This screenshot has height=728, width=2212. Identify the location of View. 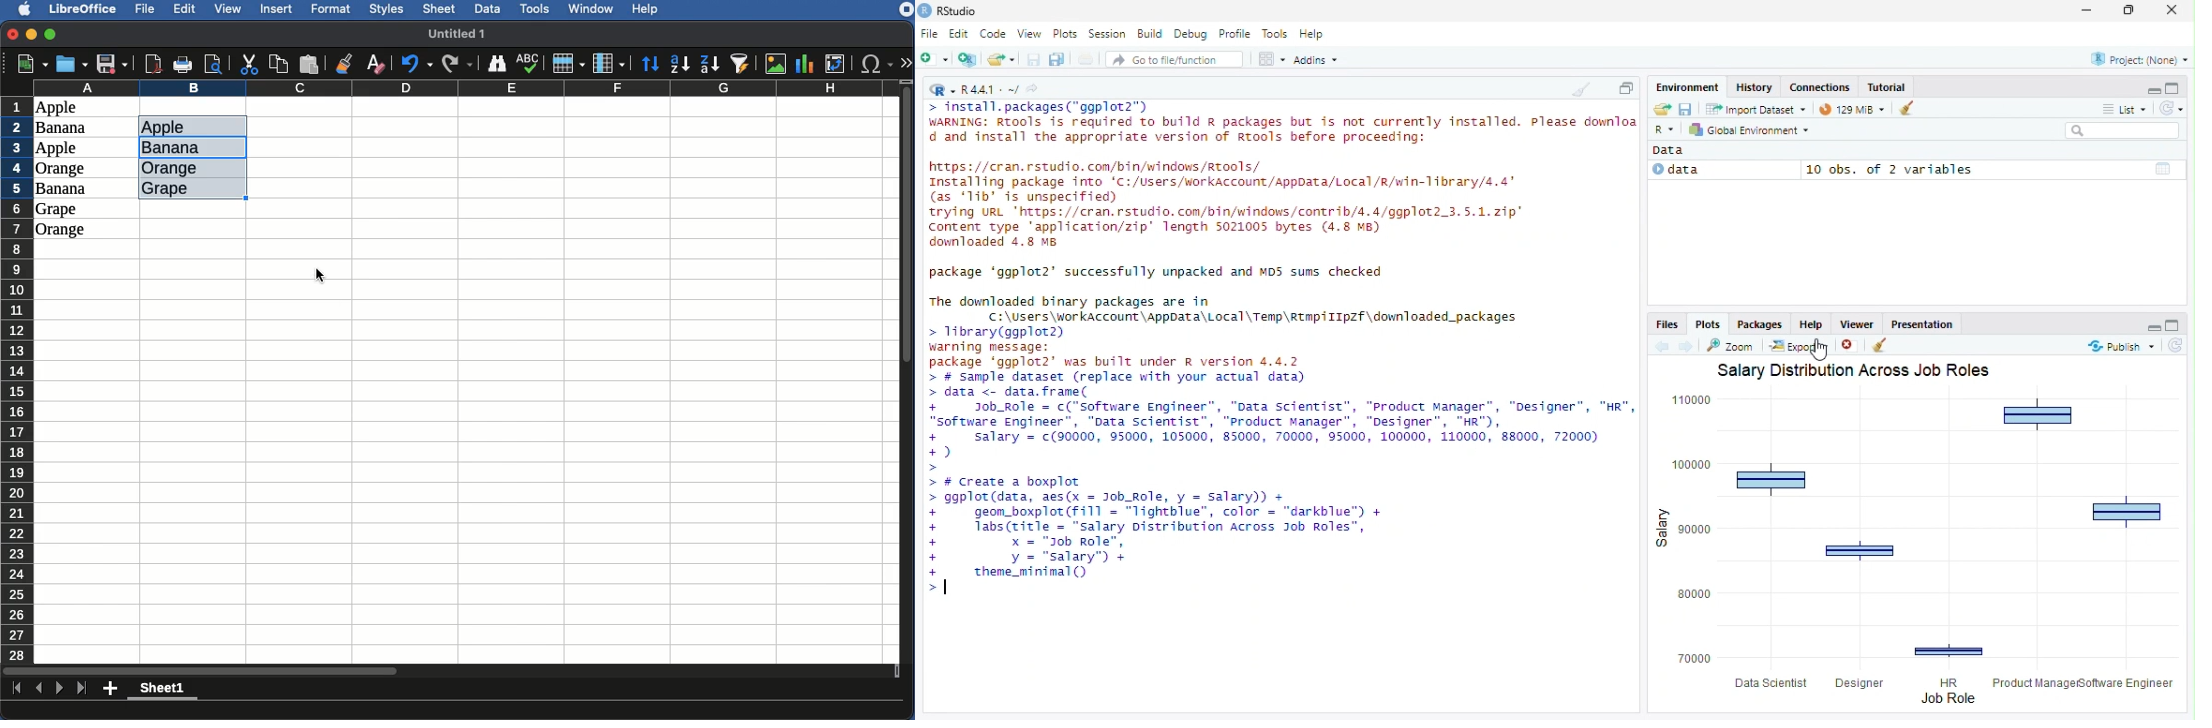
(1028, 34).